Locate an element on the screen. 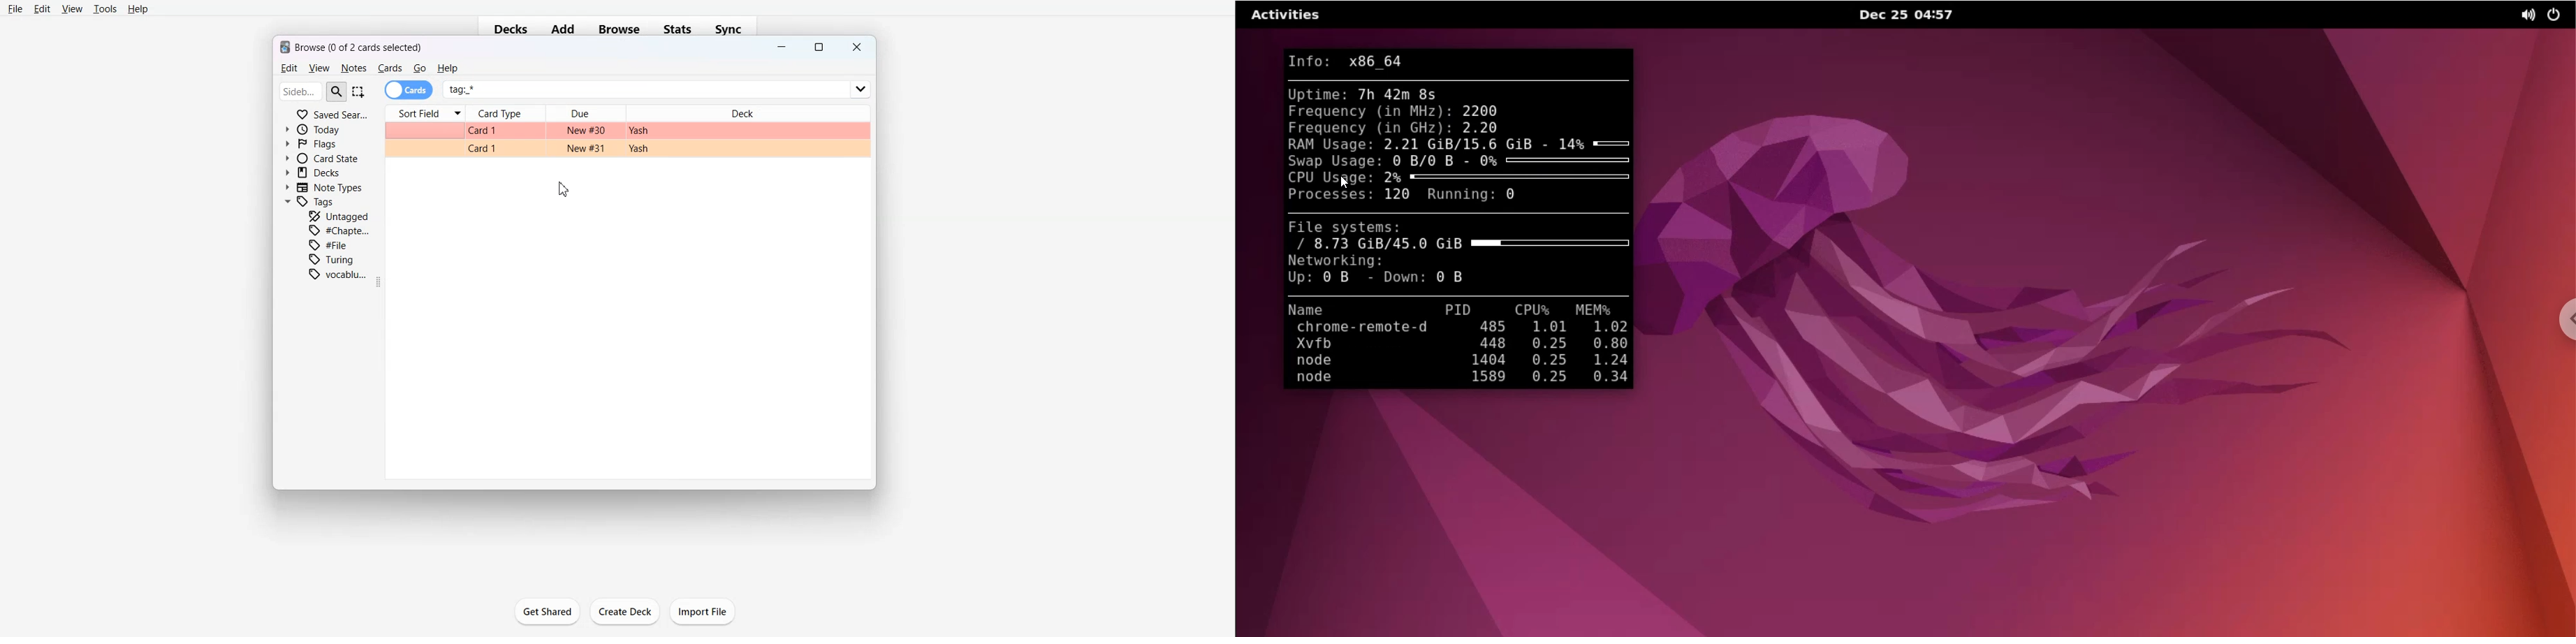 Image resolution: width=2576 pixels, height=644 pixels. Get Shared is located at coordinates (547, 611).